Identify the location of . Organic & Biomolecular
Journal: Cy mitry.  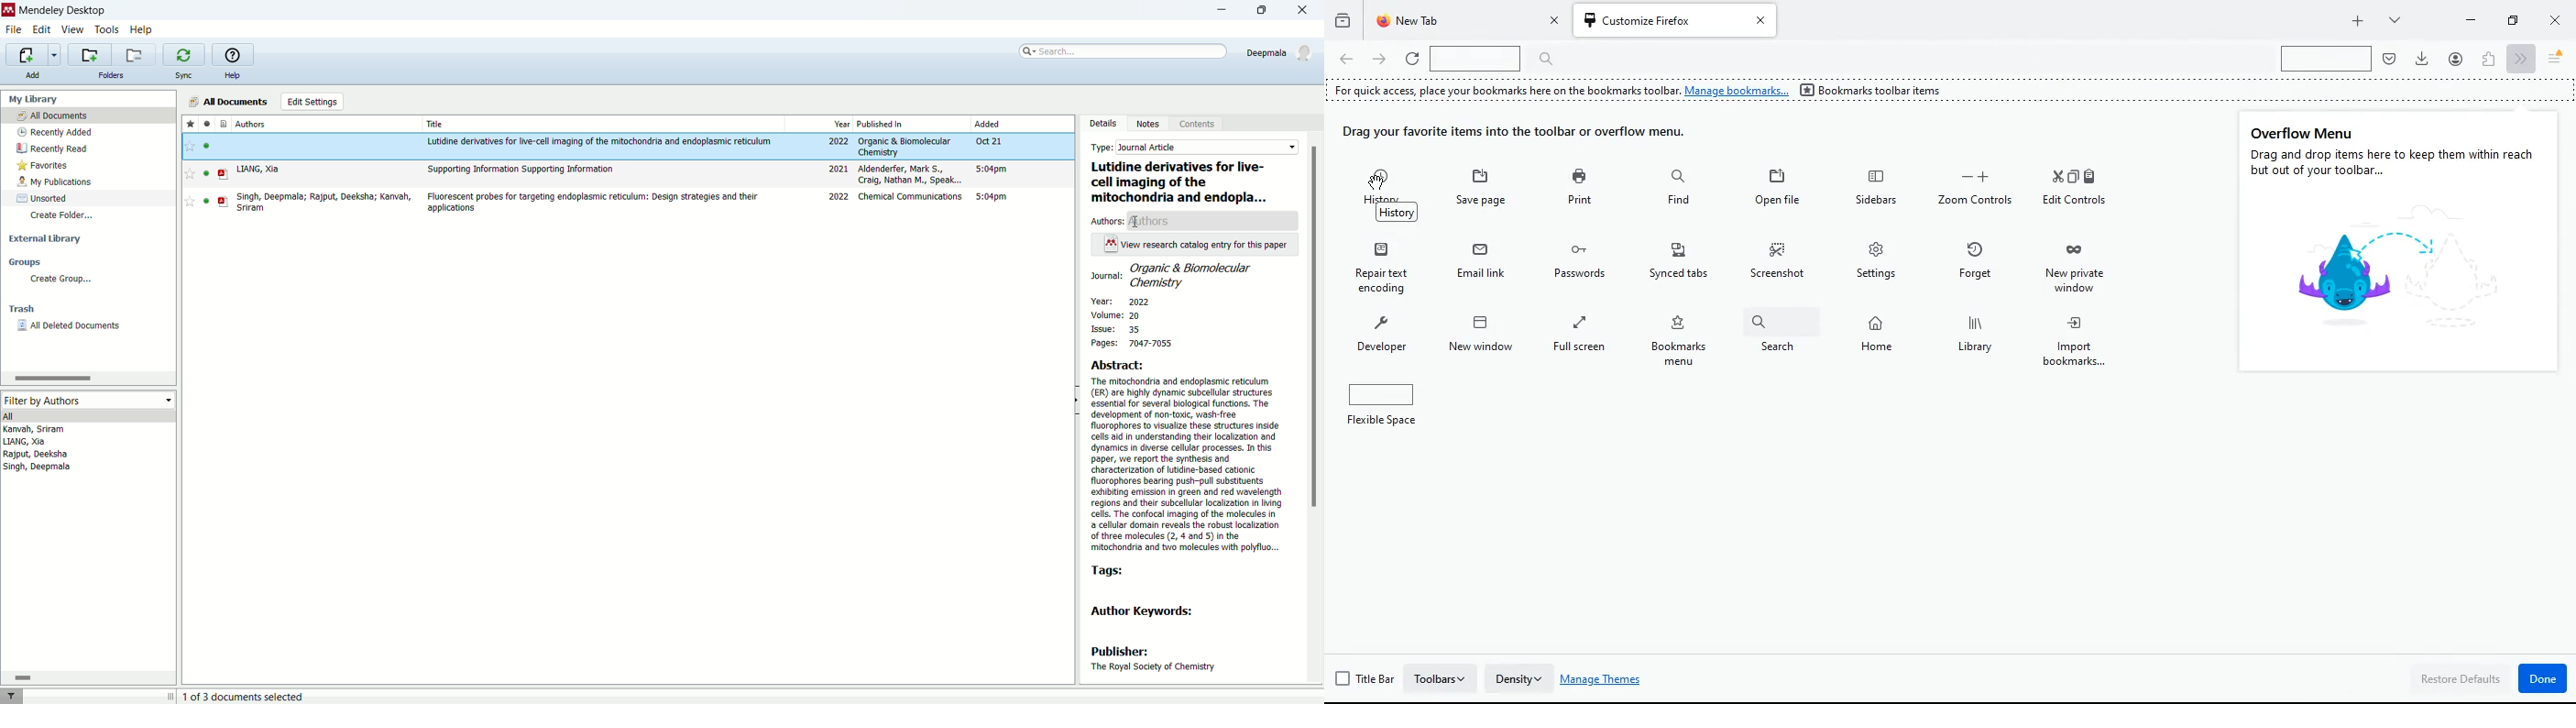
(1174, 275).